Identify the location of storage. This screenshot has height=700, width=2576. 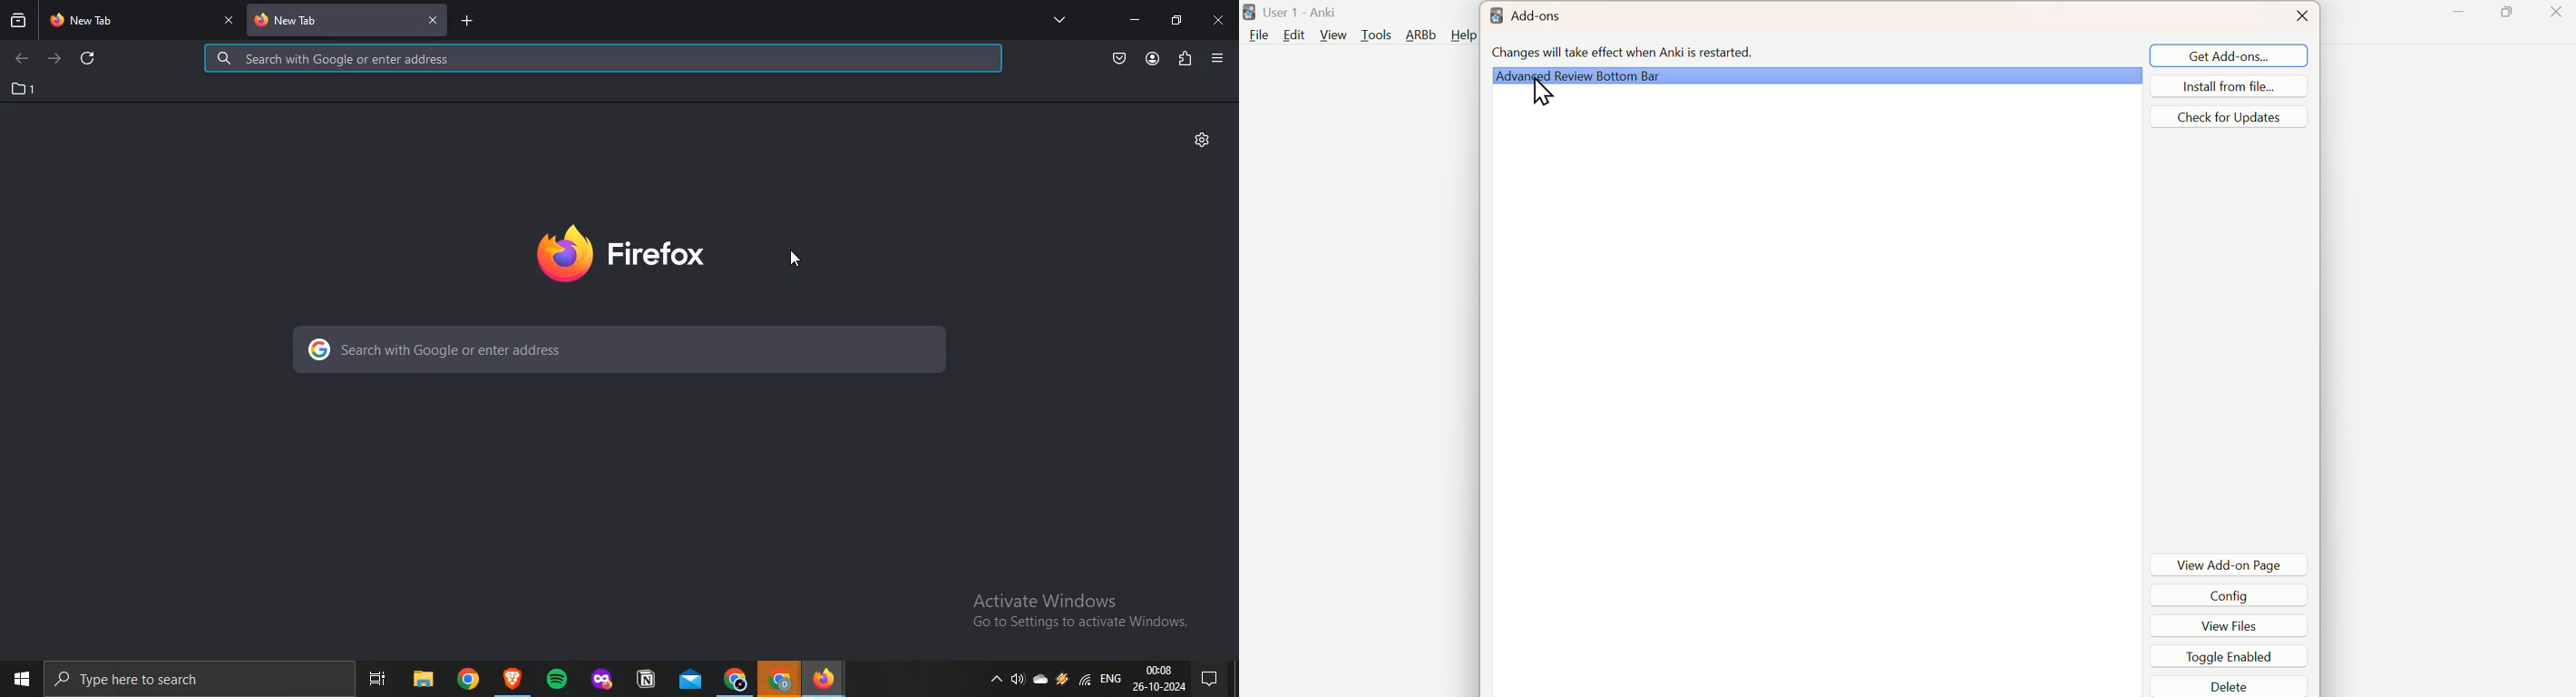
(1043, 681).